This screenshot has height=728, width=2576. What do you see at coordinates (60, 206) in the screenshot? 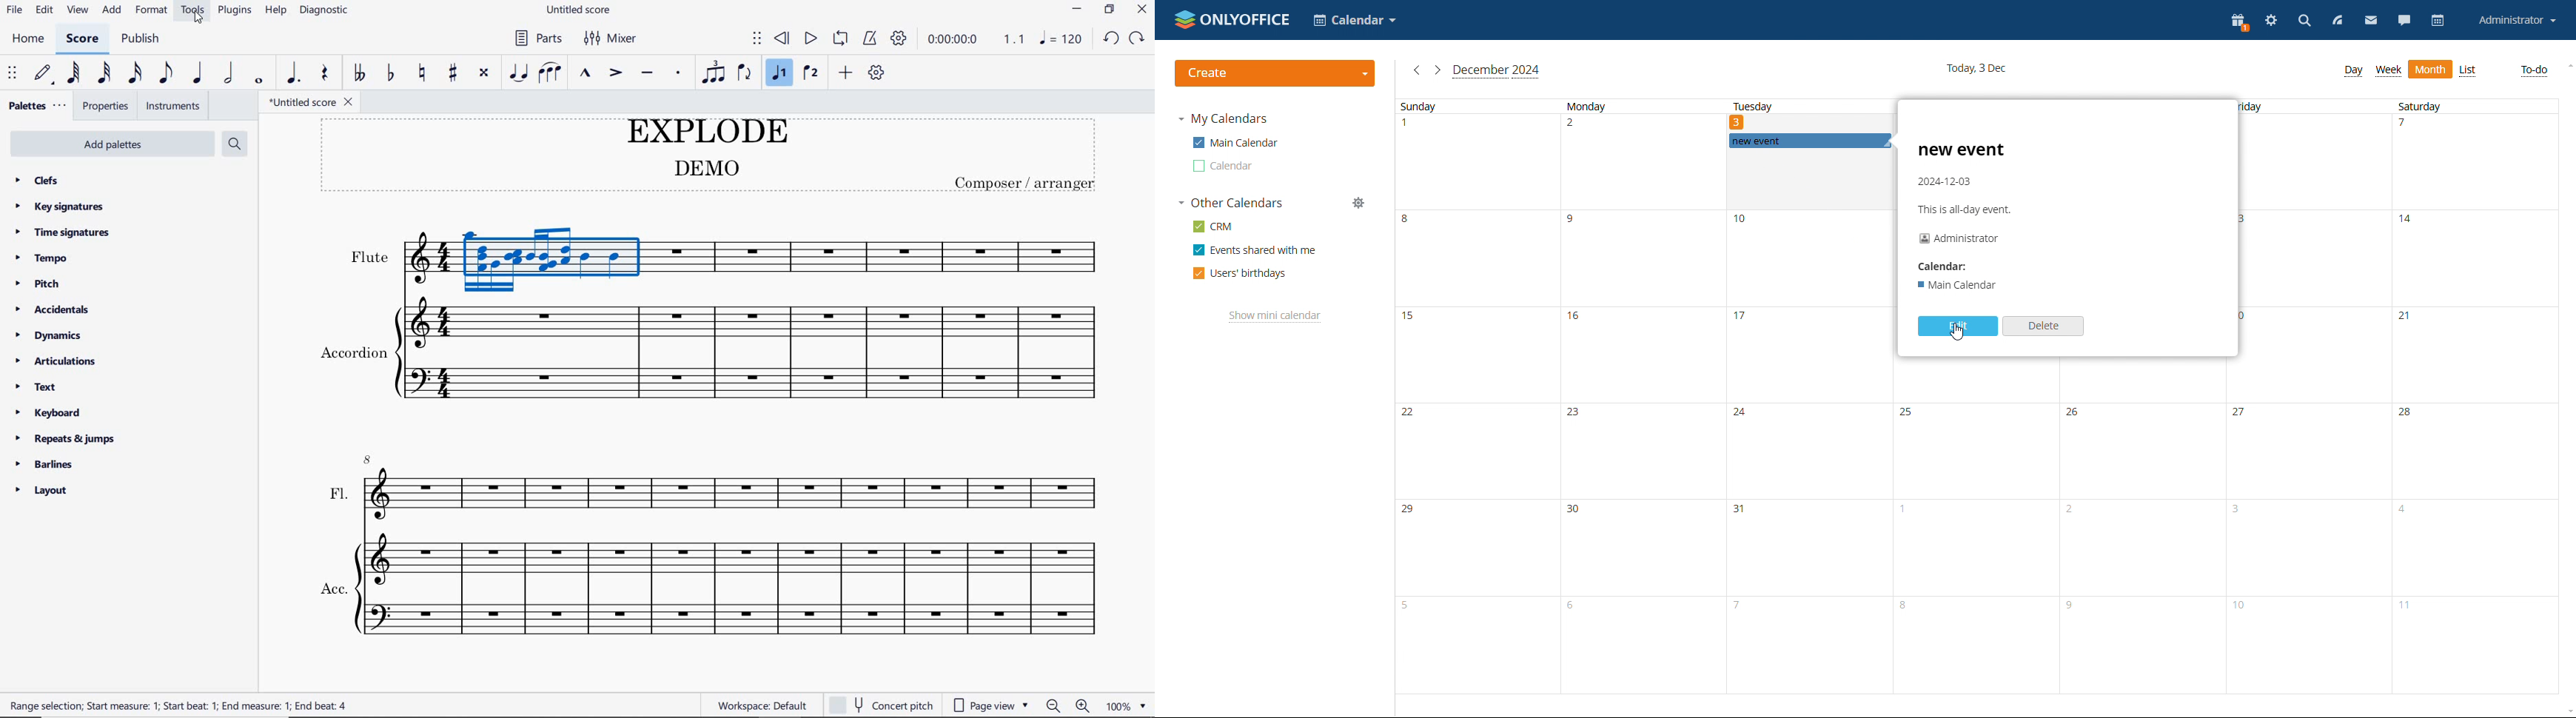
I see `key signatures` at bounding box center [60, 206].